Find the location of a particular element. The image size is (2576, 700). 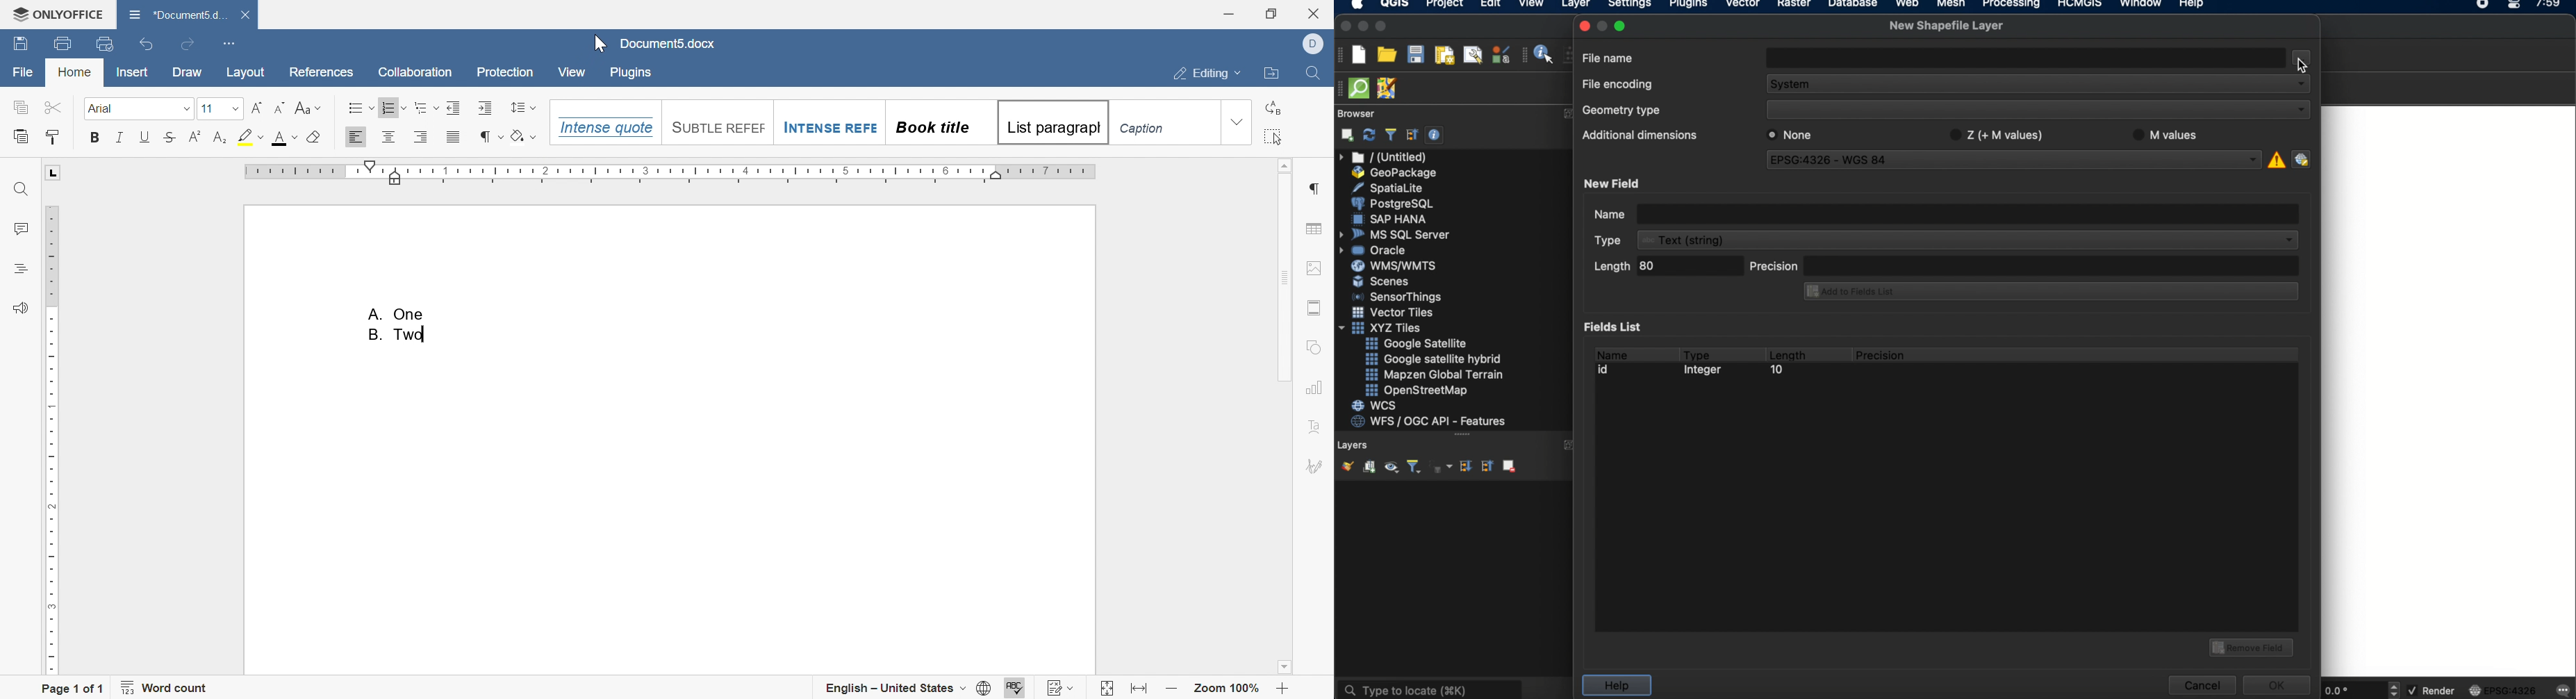

precision is located at coordinates (1882, 355).